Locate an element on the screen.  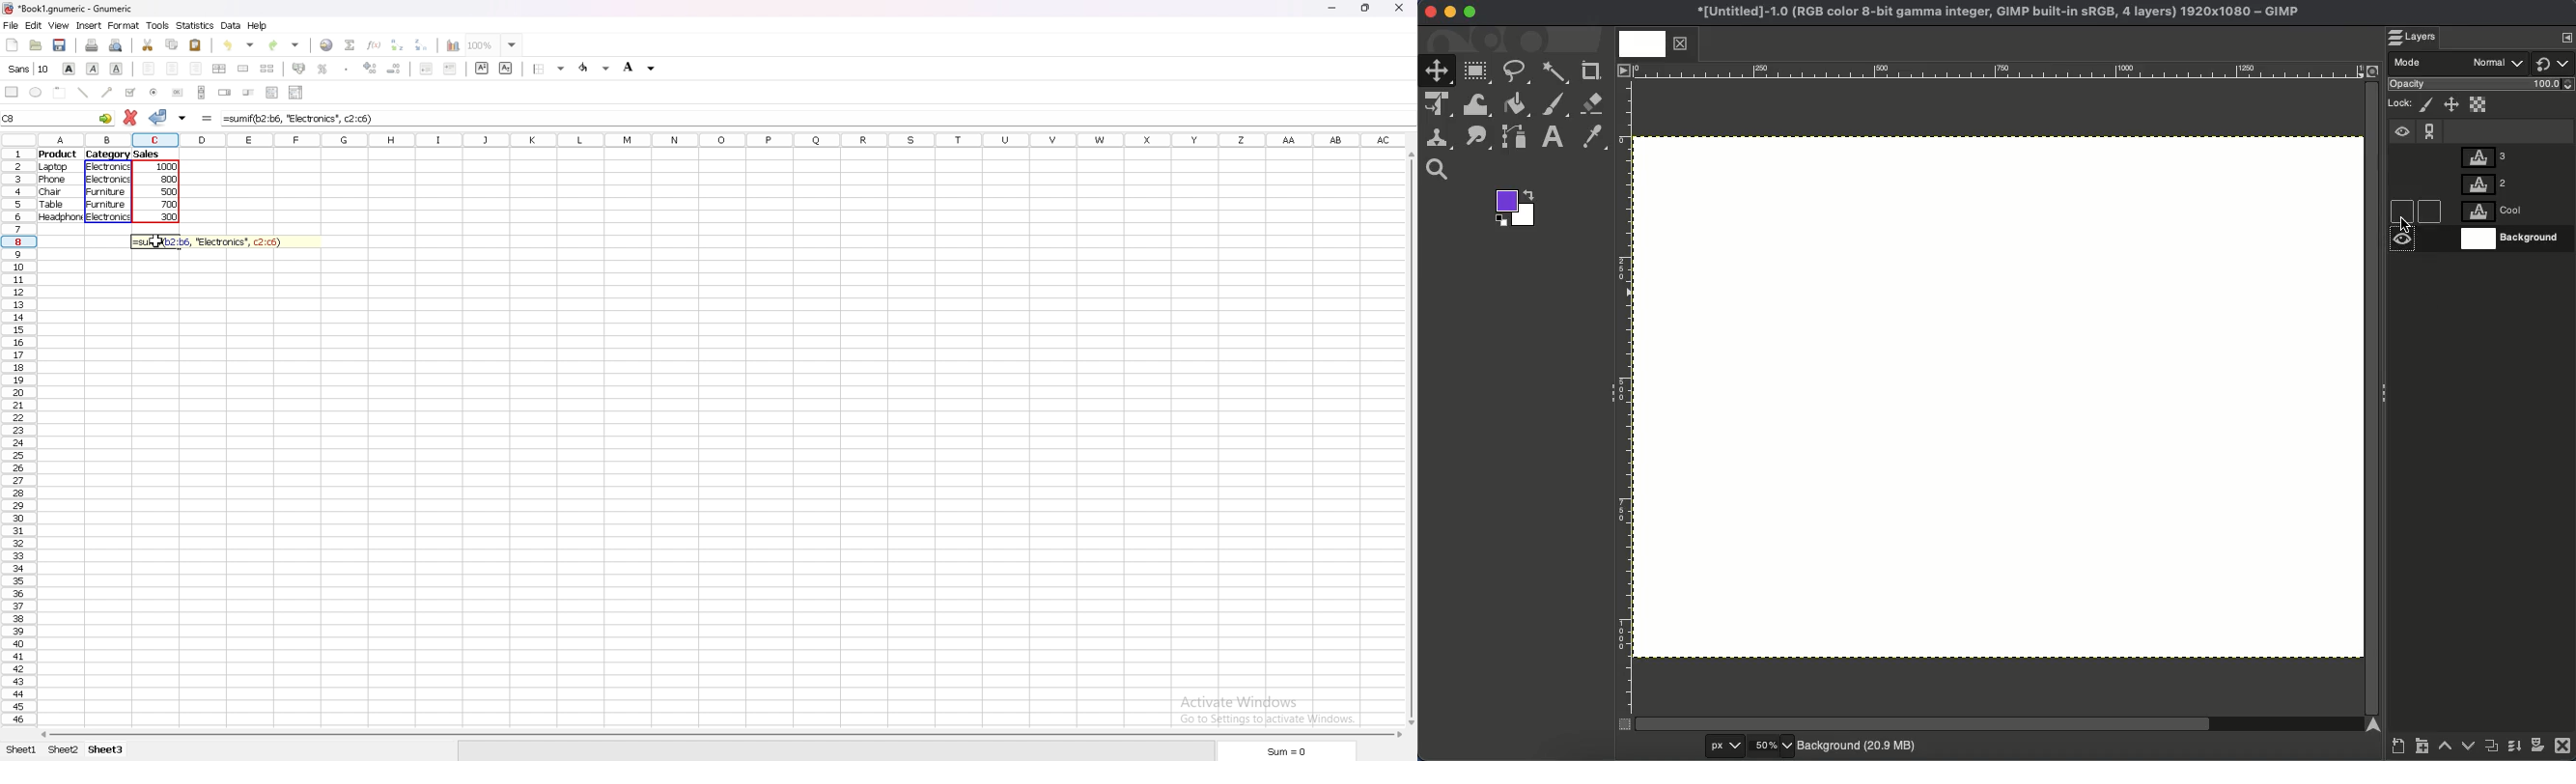
format is located at coordinates (123, 25).